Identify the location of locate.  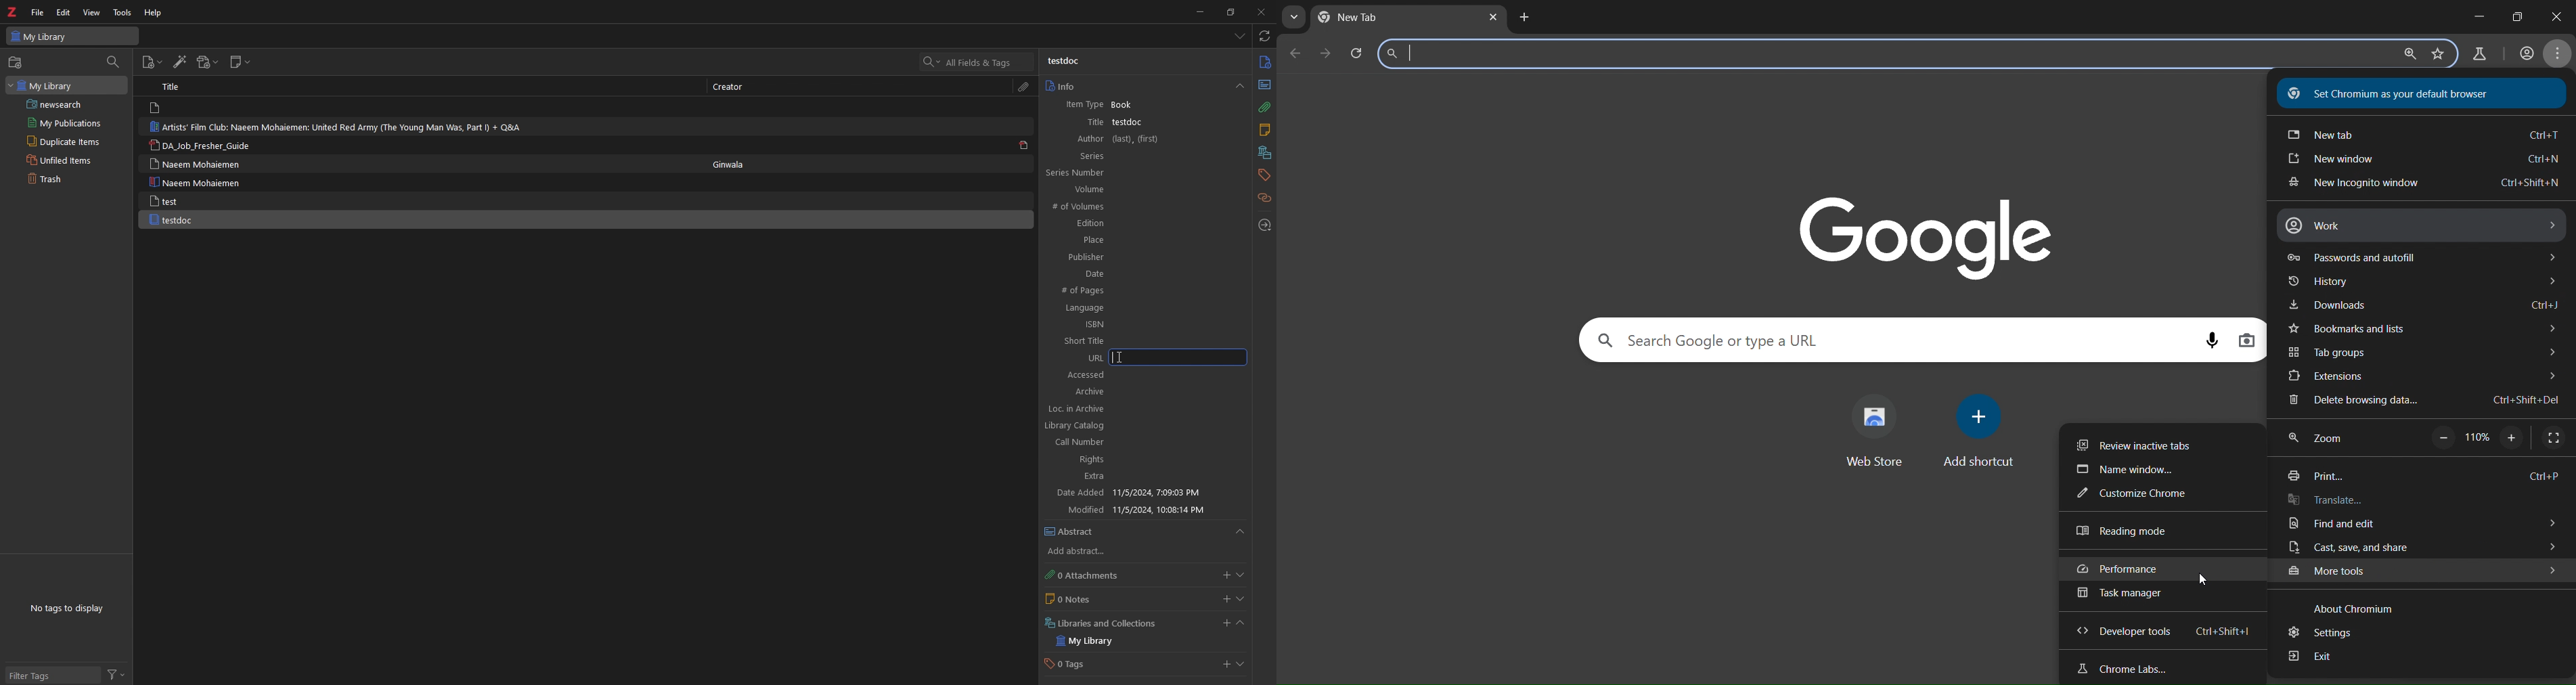
(1264, 225).